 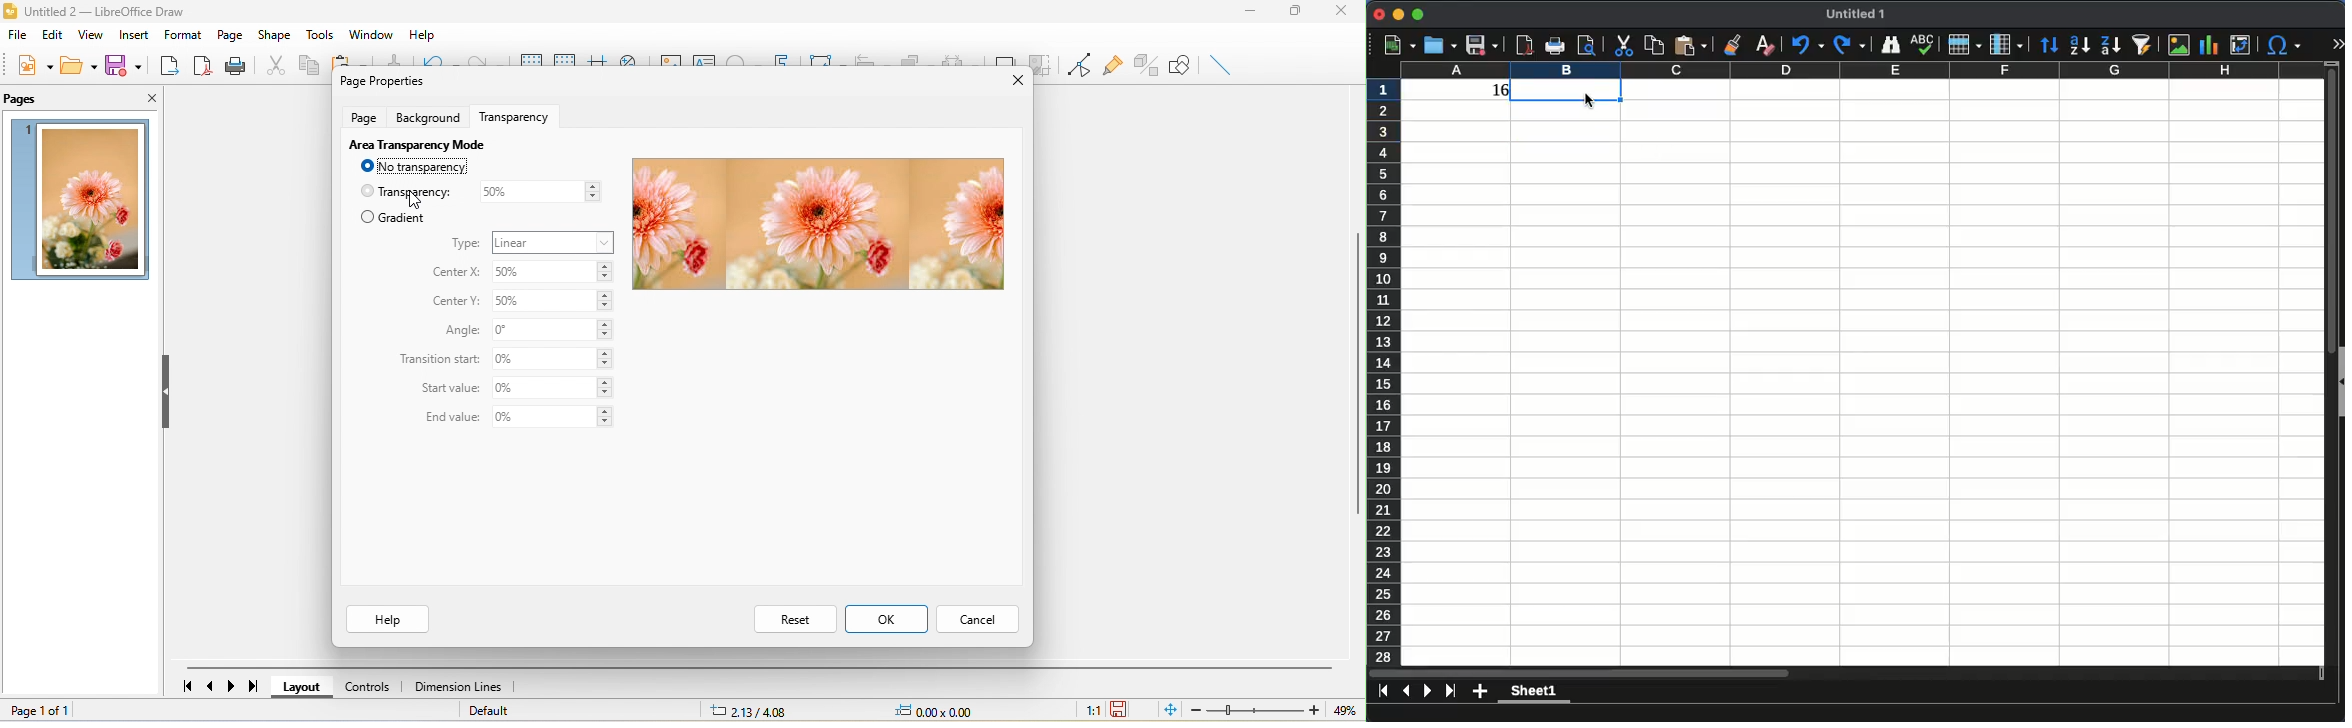 I want to click on export directly as pdf, so click(x=199, y=64).